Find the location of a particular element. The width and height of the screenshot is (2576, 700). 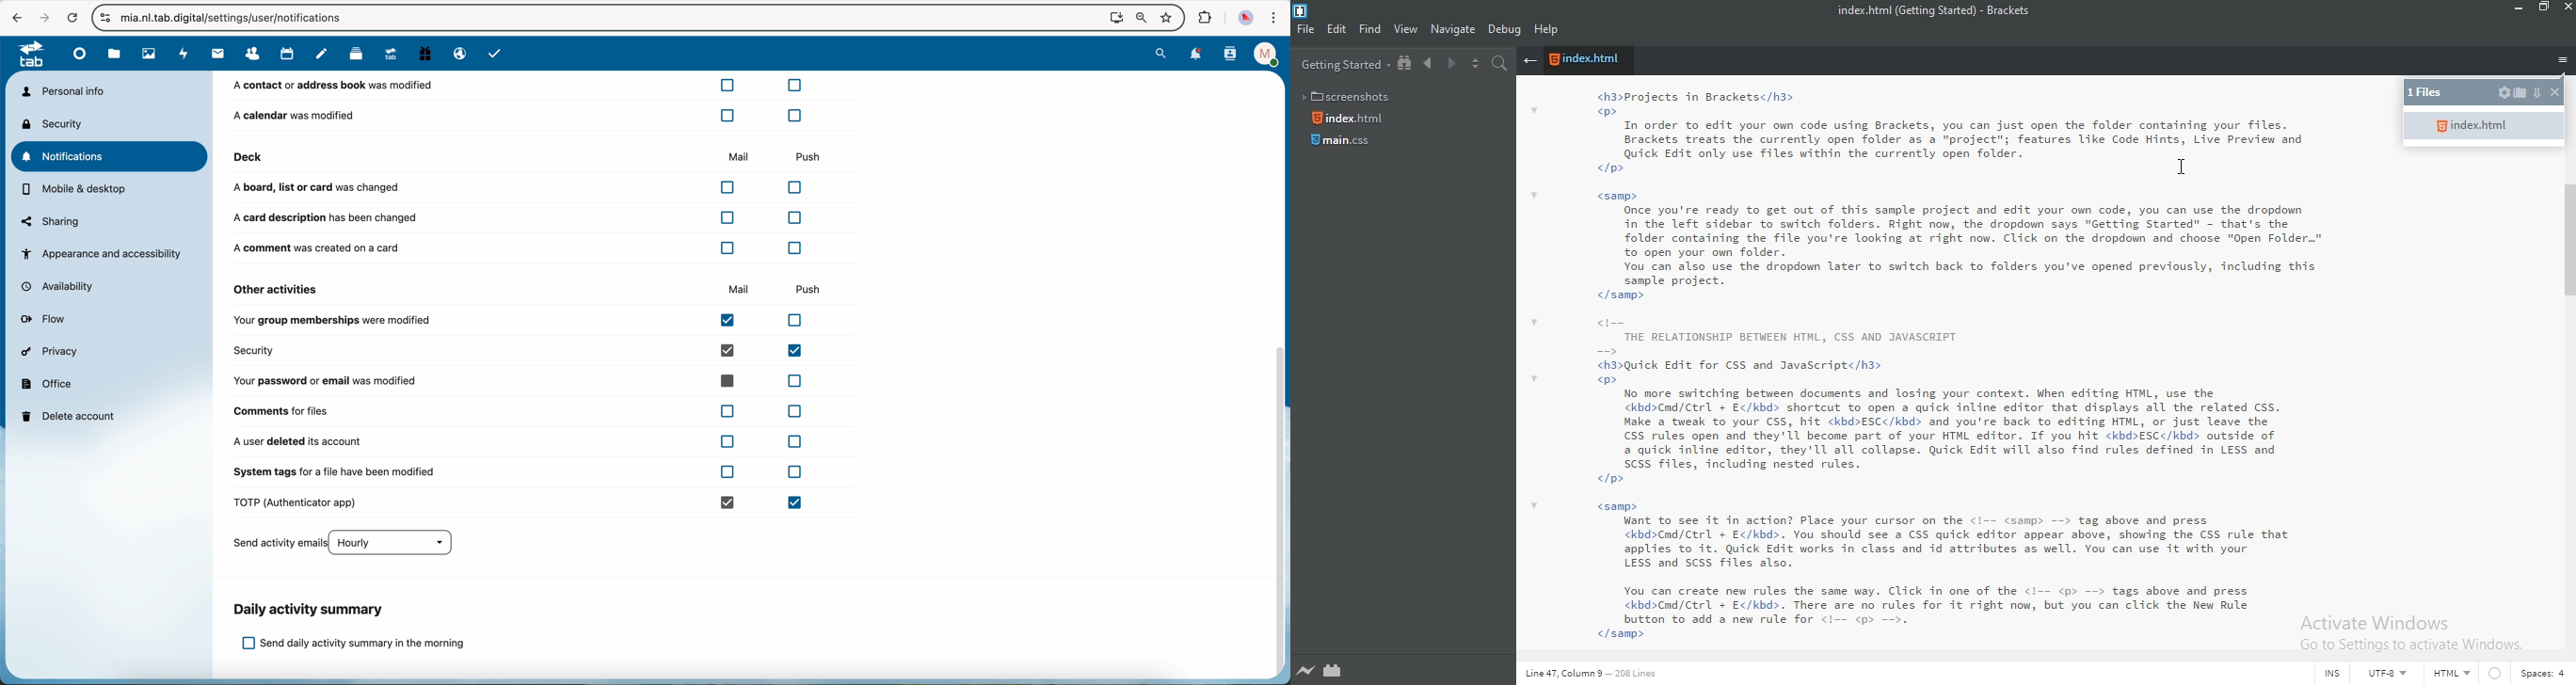

daily activity summary is located at coordinates (310, 609).